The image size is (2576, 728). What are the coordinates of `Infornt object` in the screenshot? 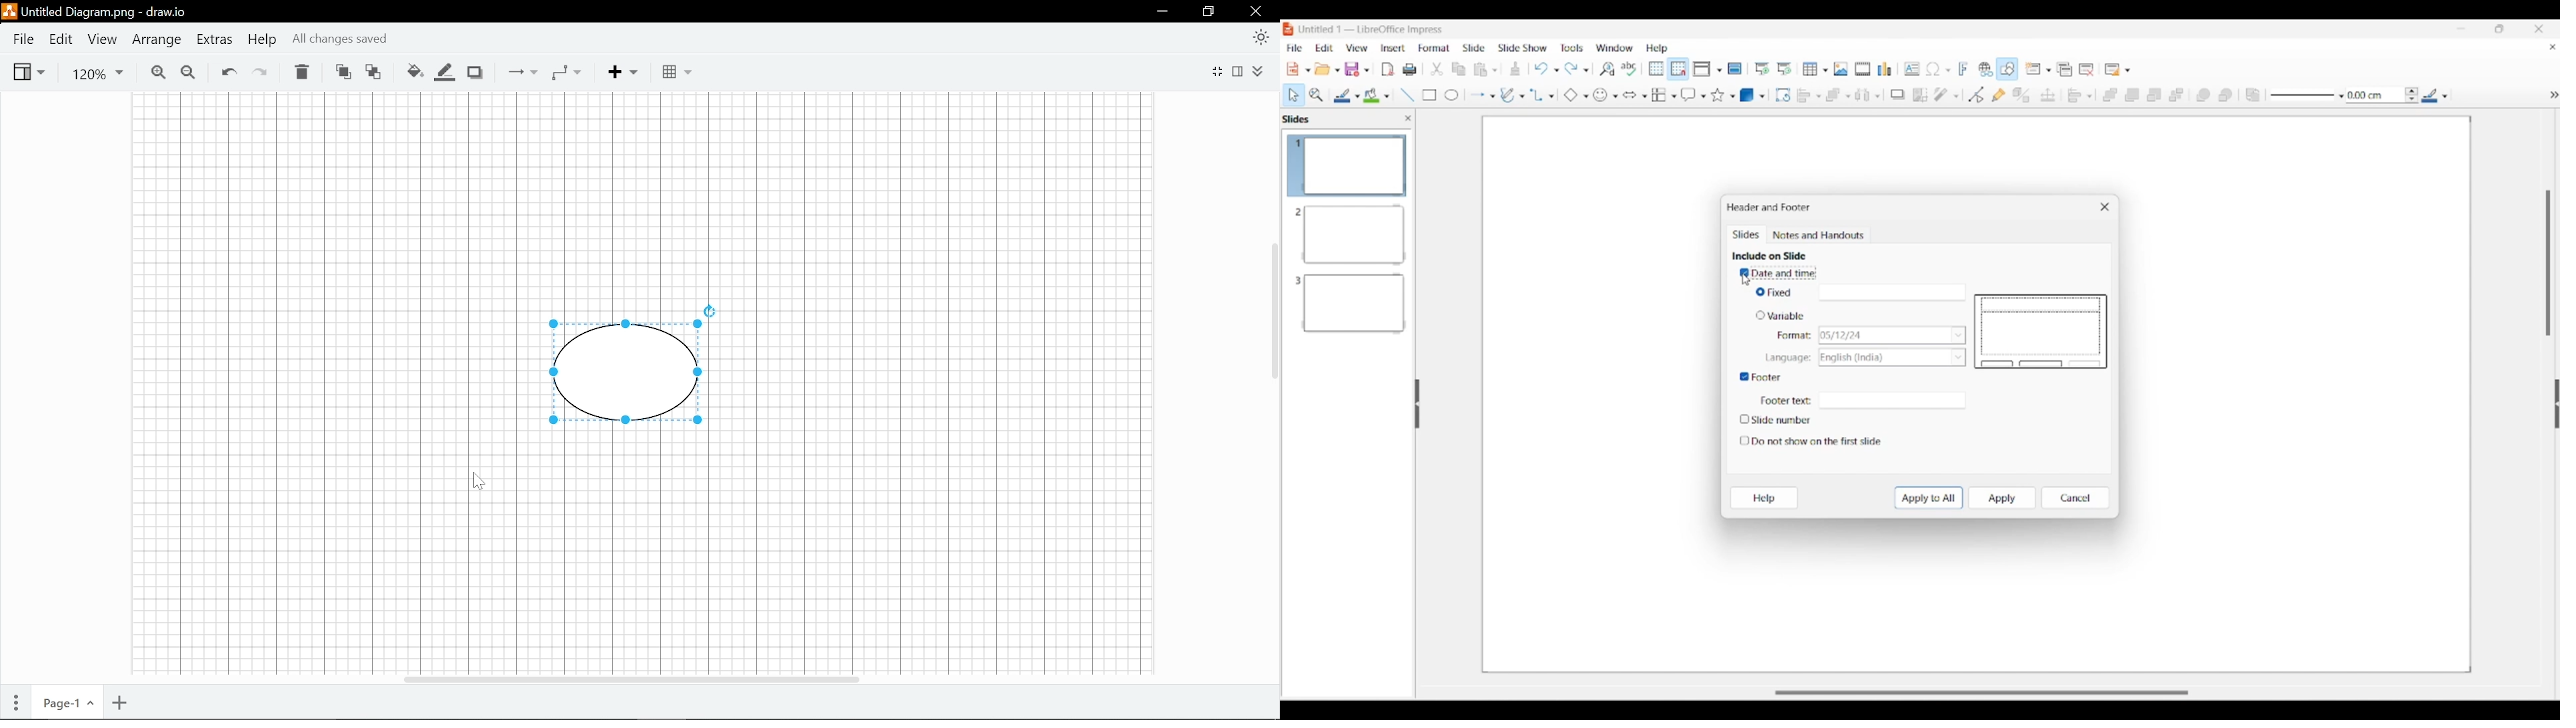 It's located at (2203, 95).